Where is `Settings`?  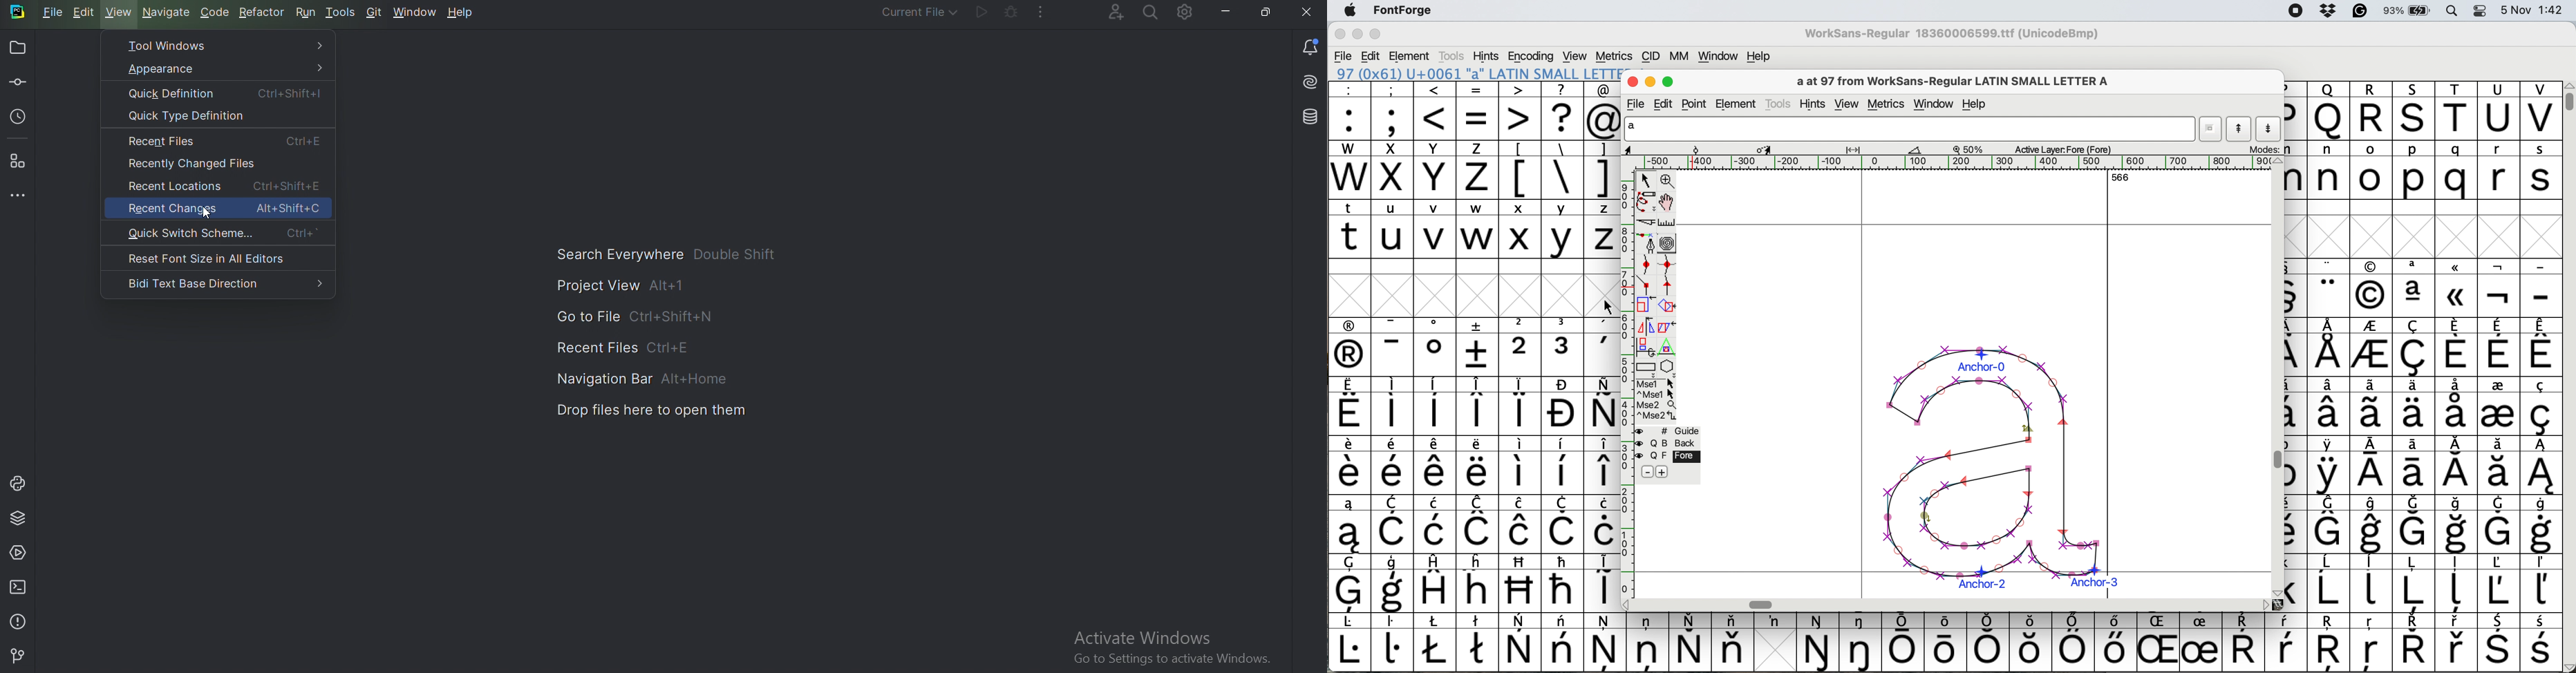
Settings is located at coordinates (1187, 13).